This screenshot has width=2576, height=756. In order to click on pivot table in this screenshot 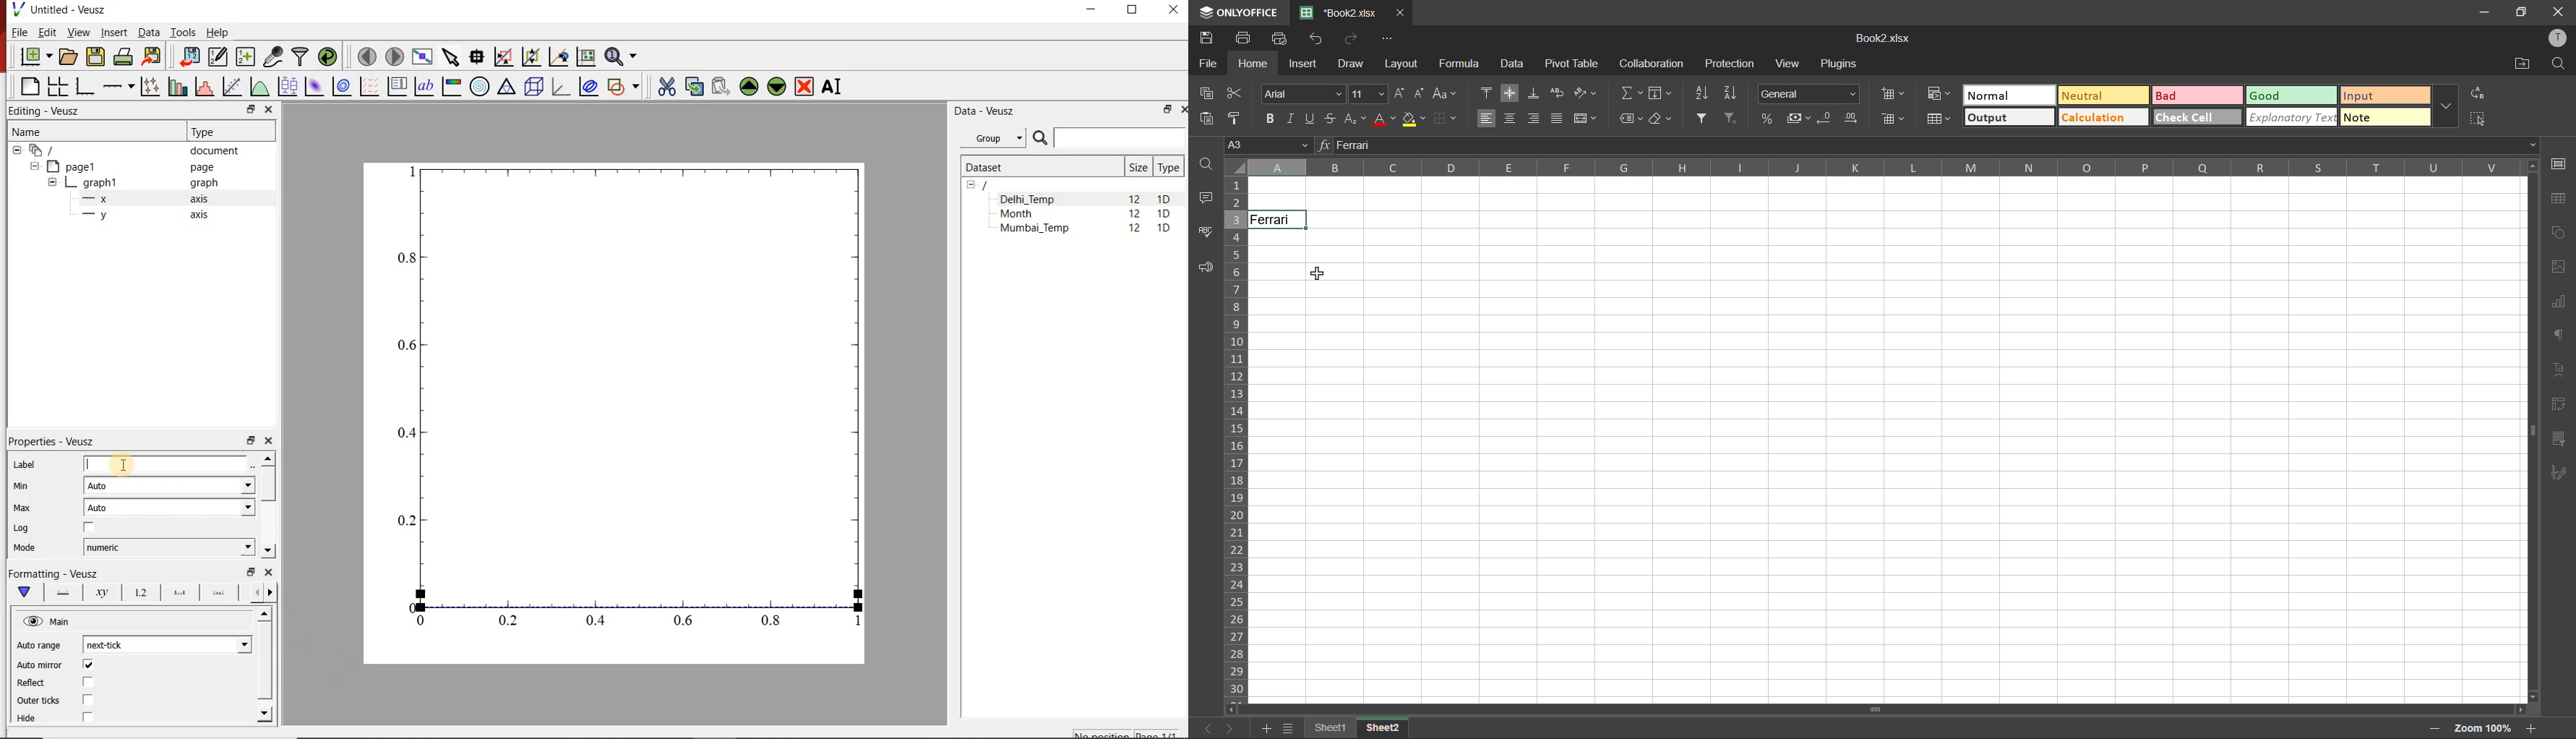, I will do `click(1572, 63)`.